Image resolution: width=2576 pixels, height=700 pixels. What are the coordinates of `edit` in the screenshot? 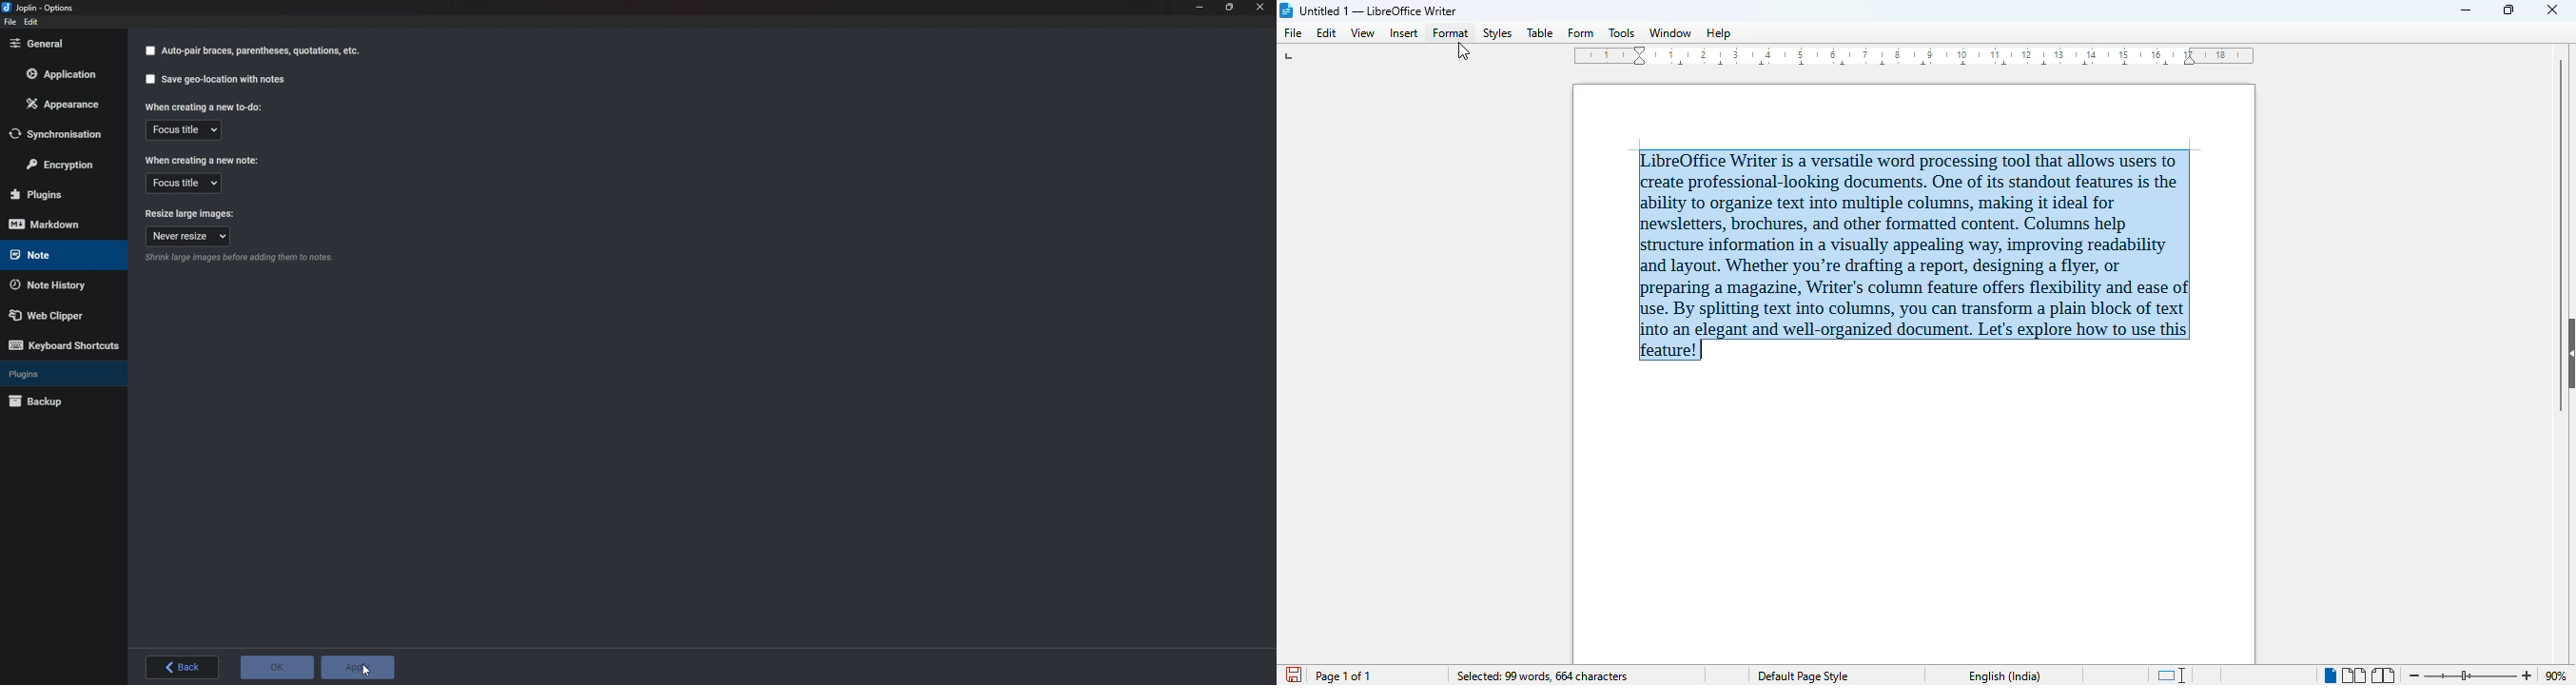 It's located at (33, 22).